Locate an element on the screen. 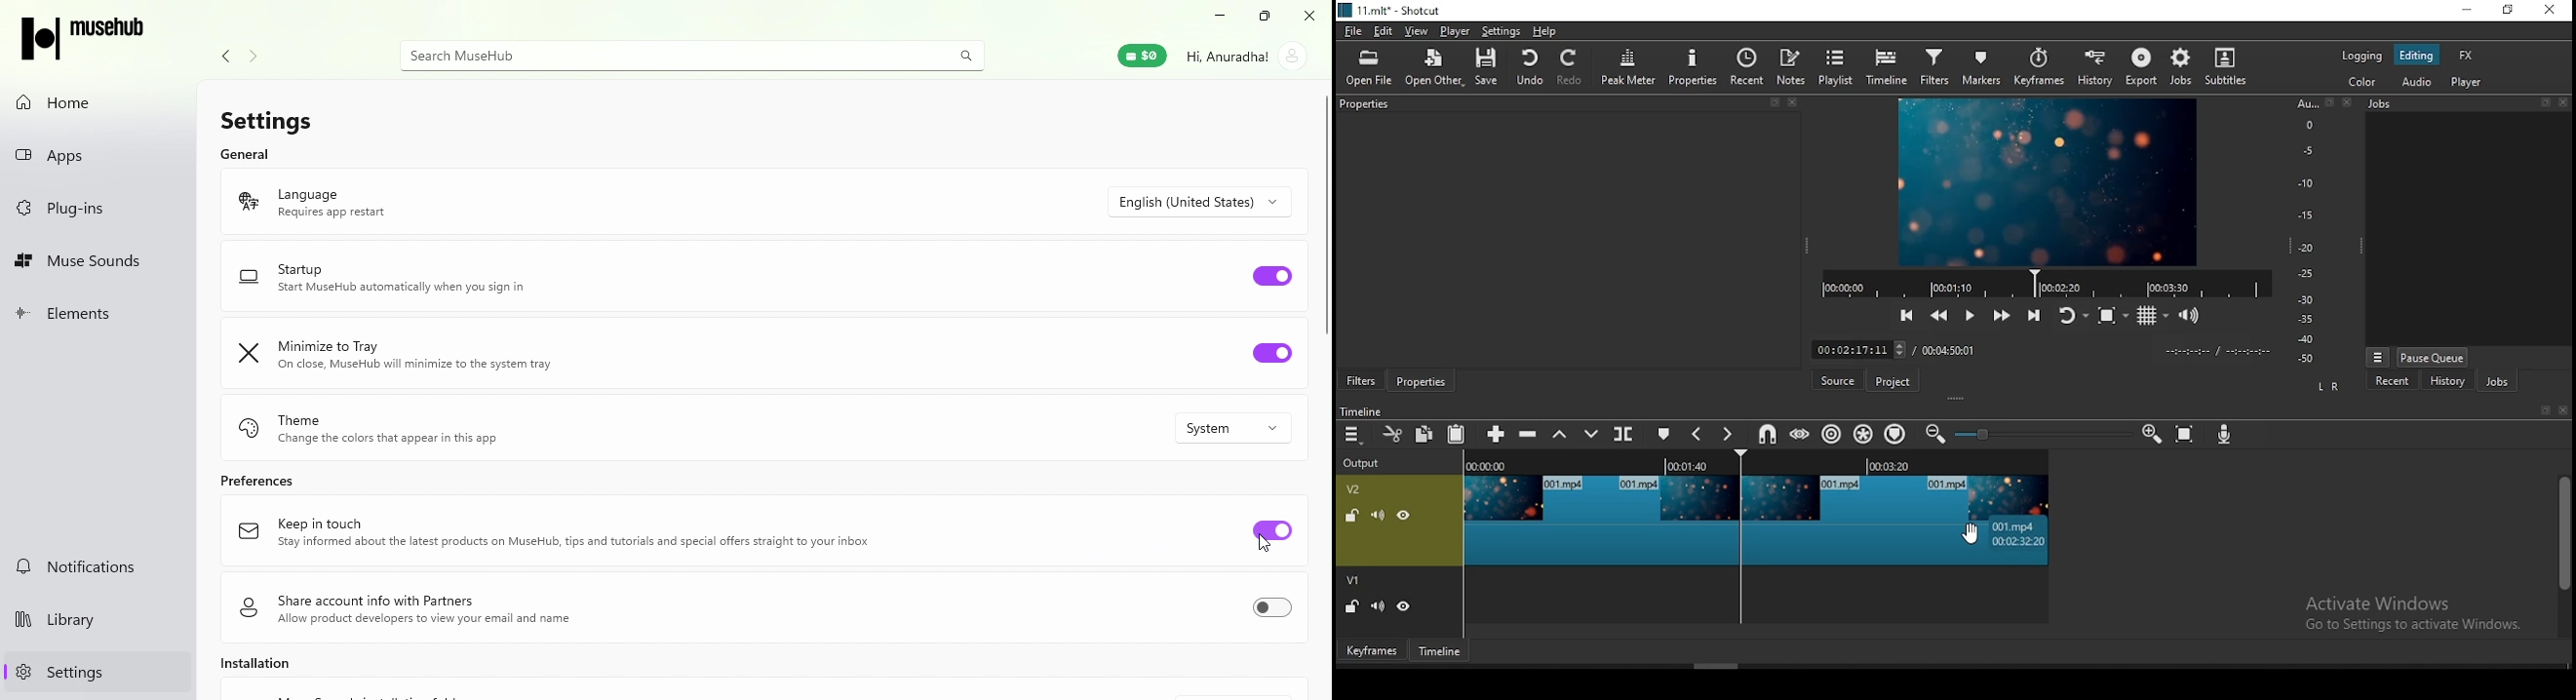  recent is located at coordinates (2395, 383).